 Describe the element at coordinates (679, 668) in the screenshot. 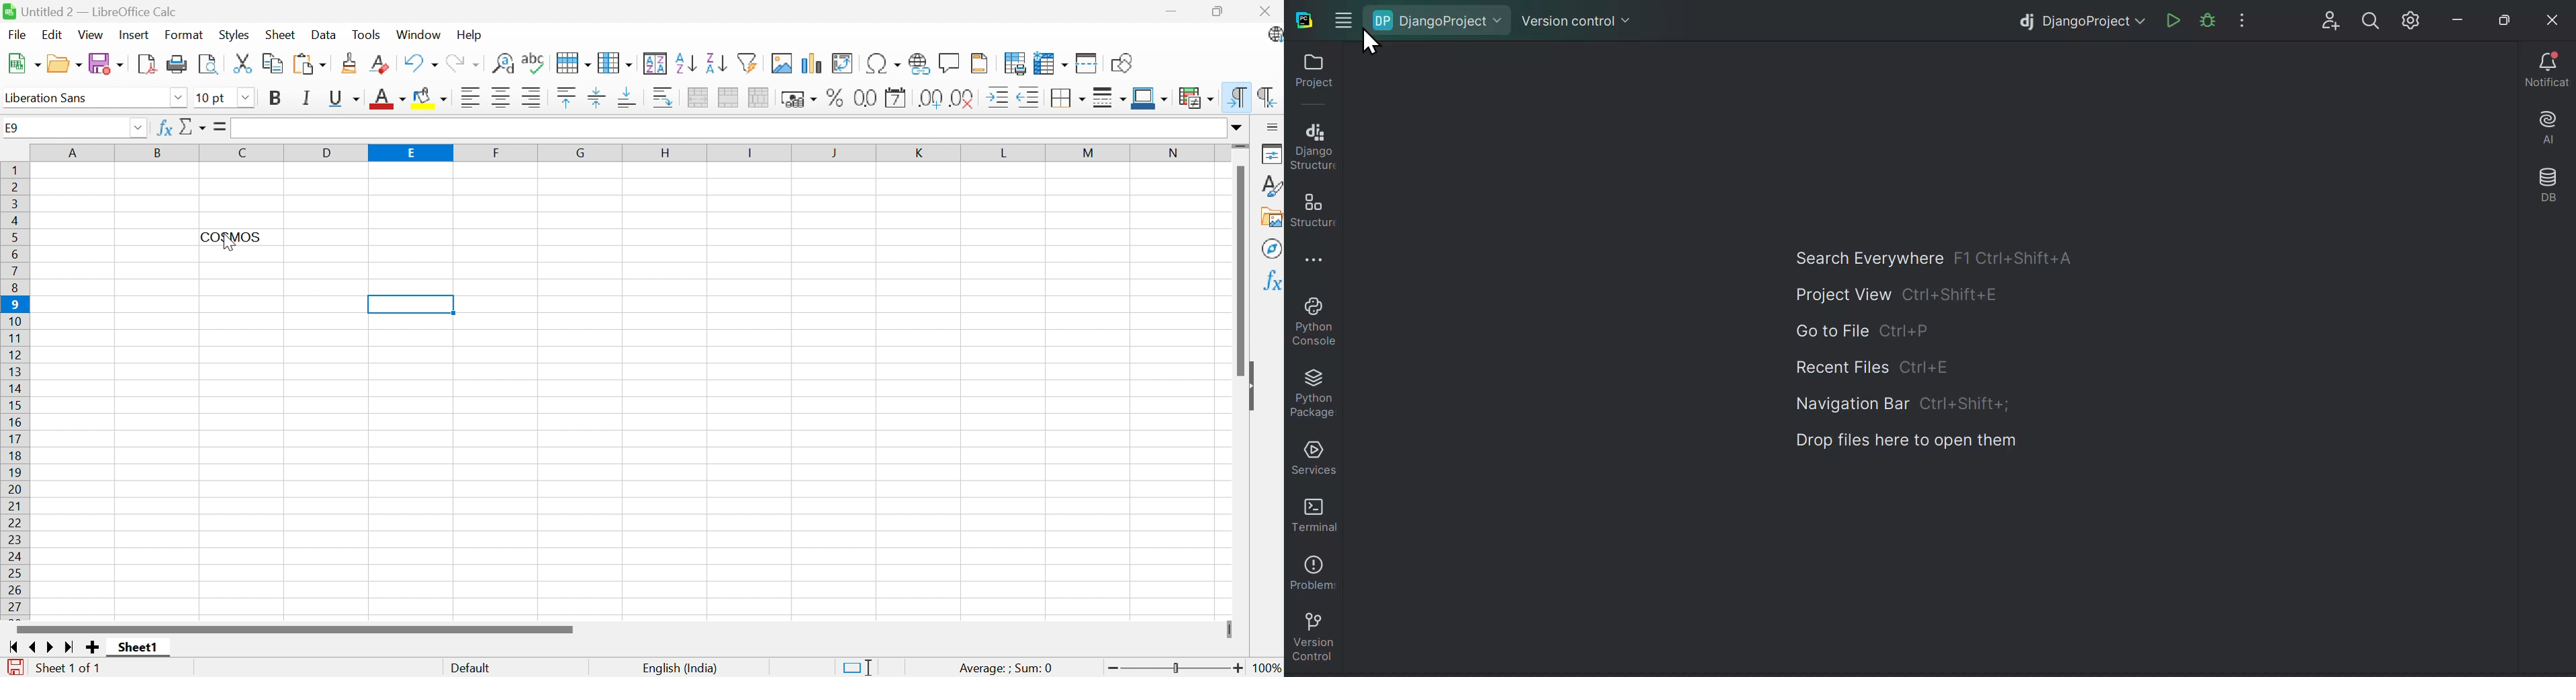

I see `English (India)` at that location.